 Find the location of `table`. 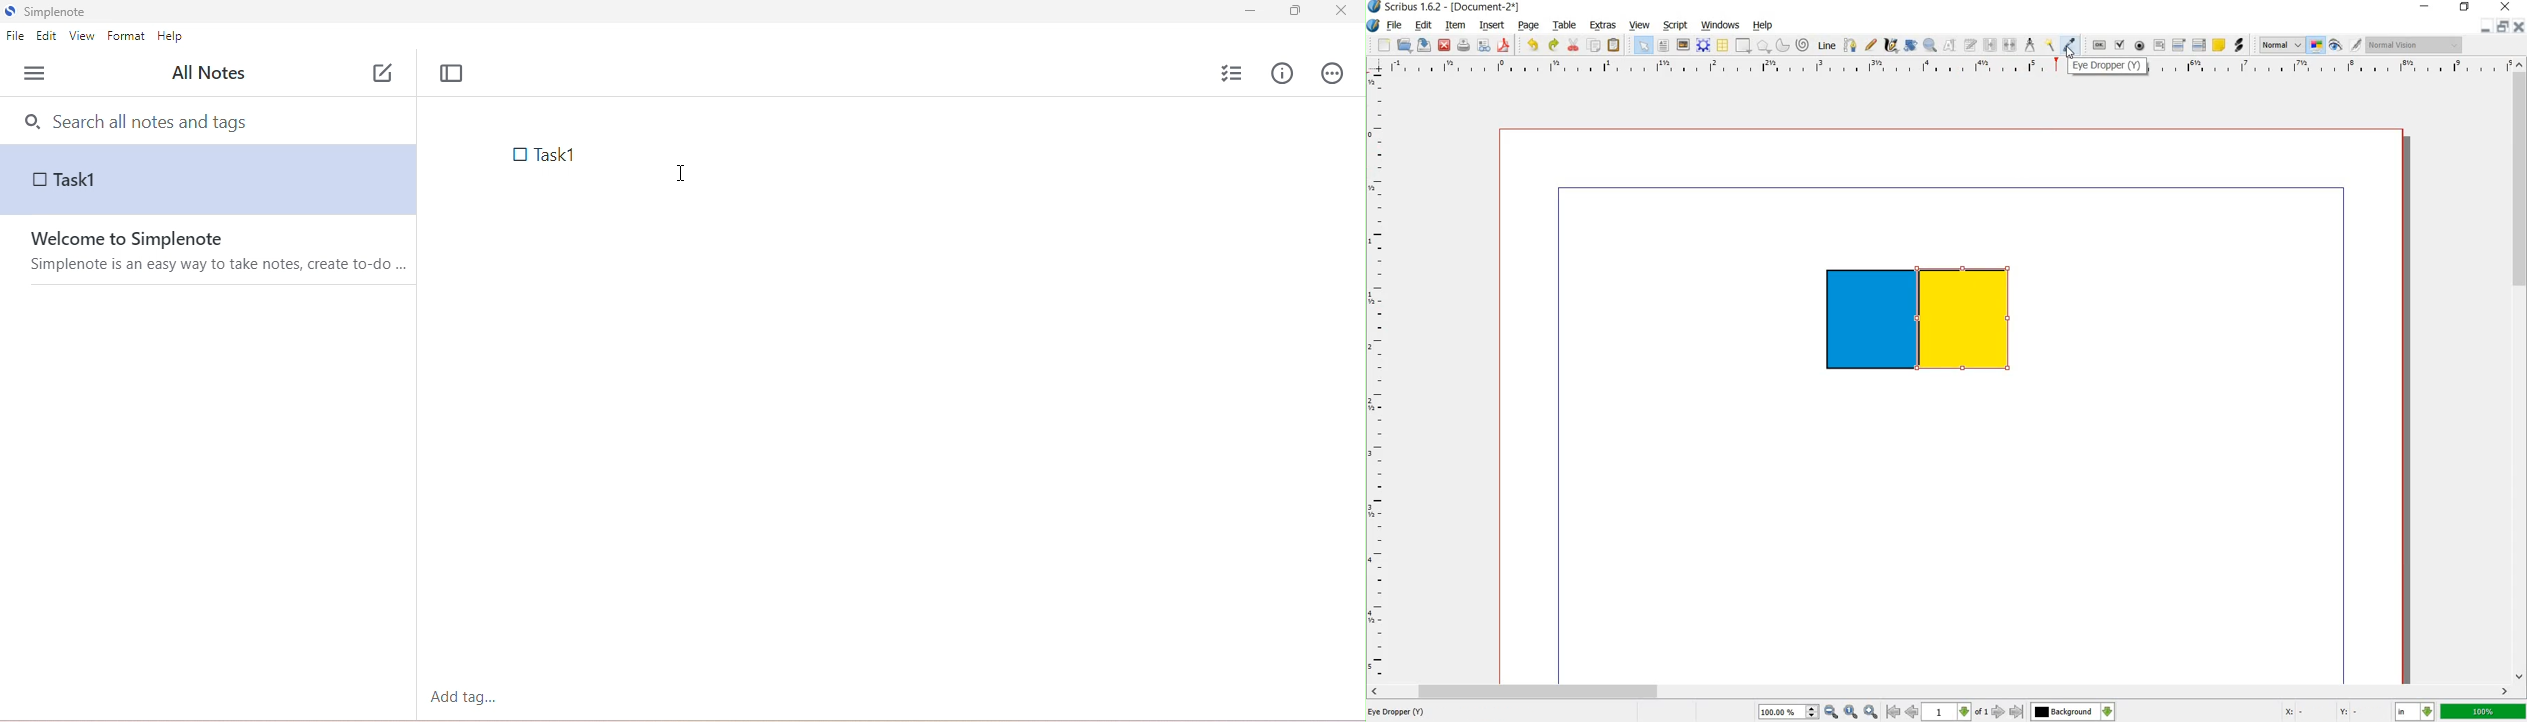

table is located at coordinates (1567, 25).